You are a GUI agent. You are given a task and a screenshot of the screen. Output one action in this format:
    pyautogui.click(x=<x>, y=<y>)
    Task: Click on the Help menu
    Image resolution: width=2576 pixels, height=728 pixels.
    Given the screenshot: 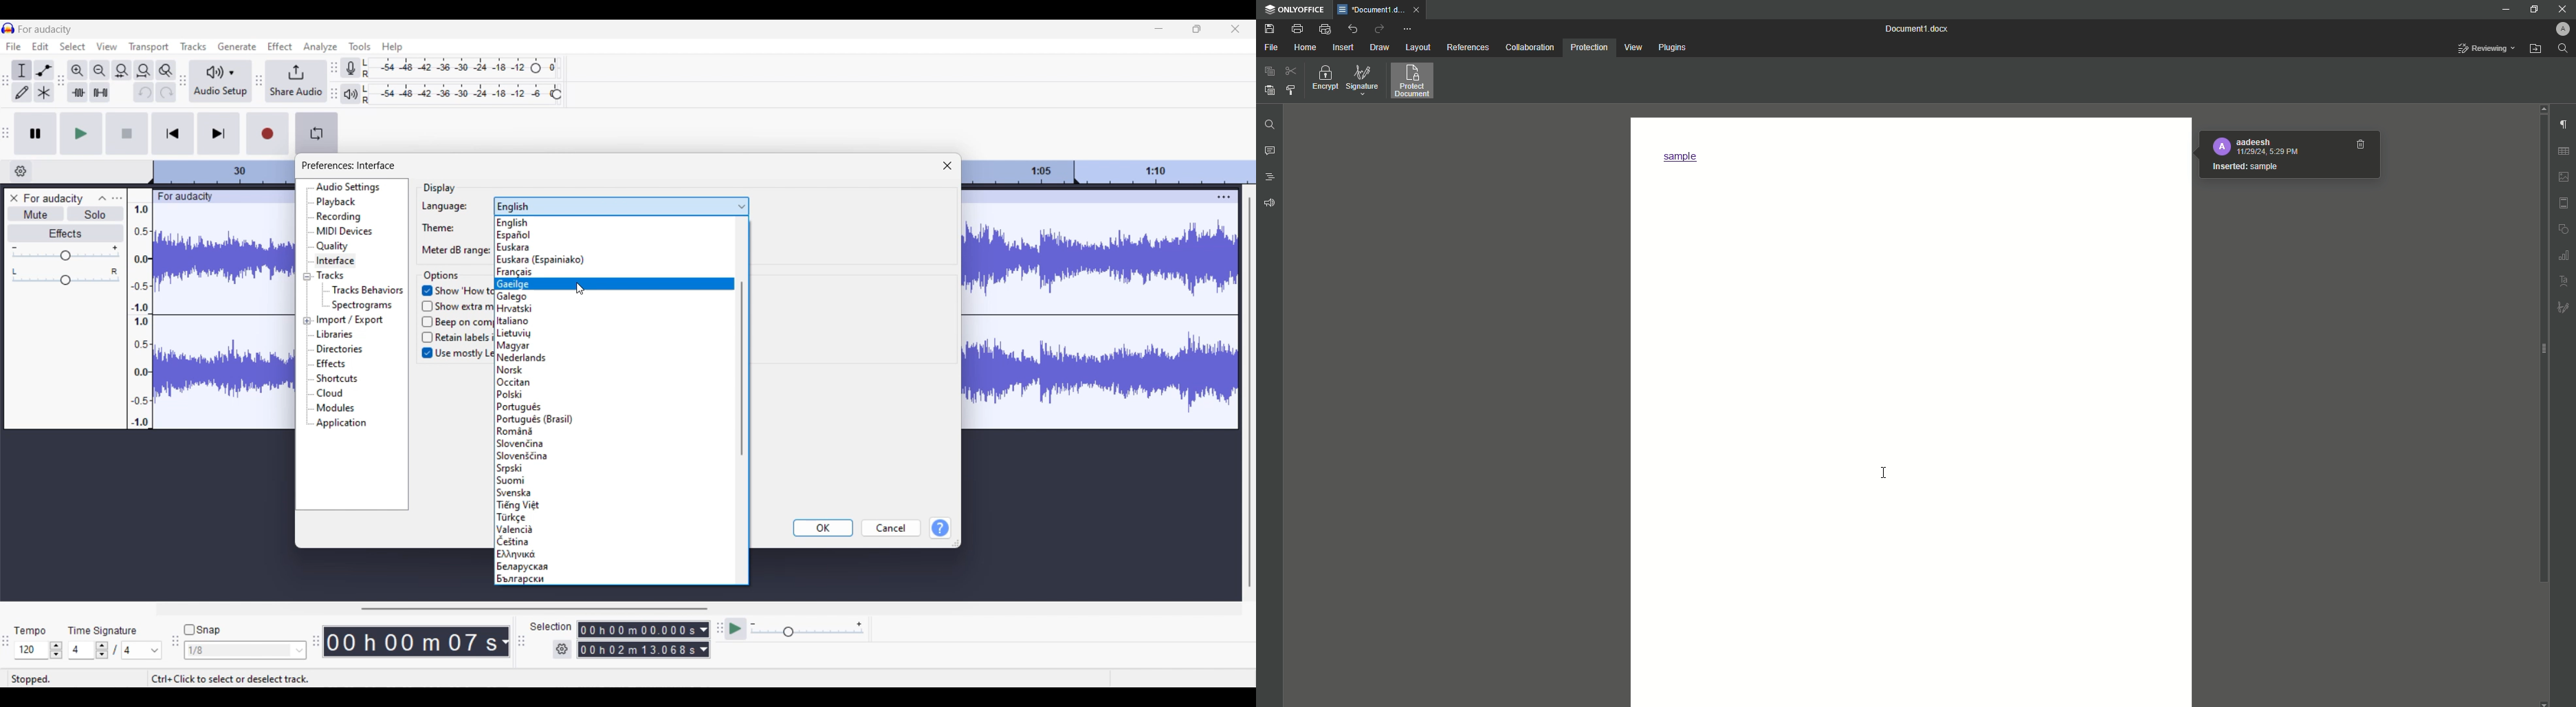 What is the action you would take?
    pyautogui.click(x=393, y=47)
    